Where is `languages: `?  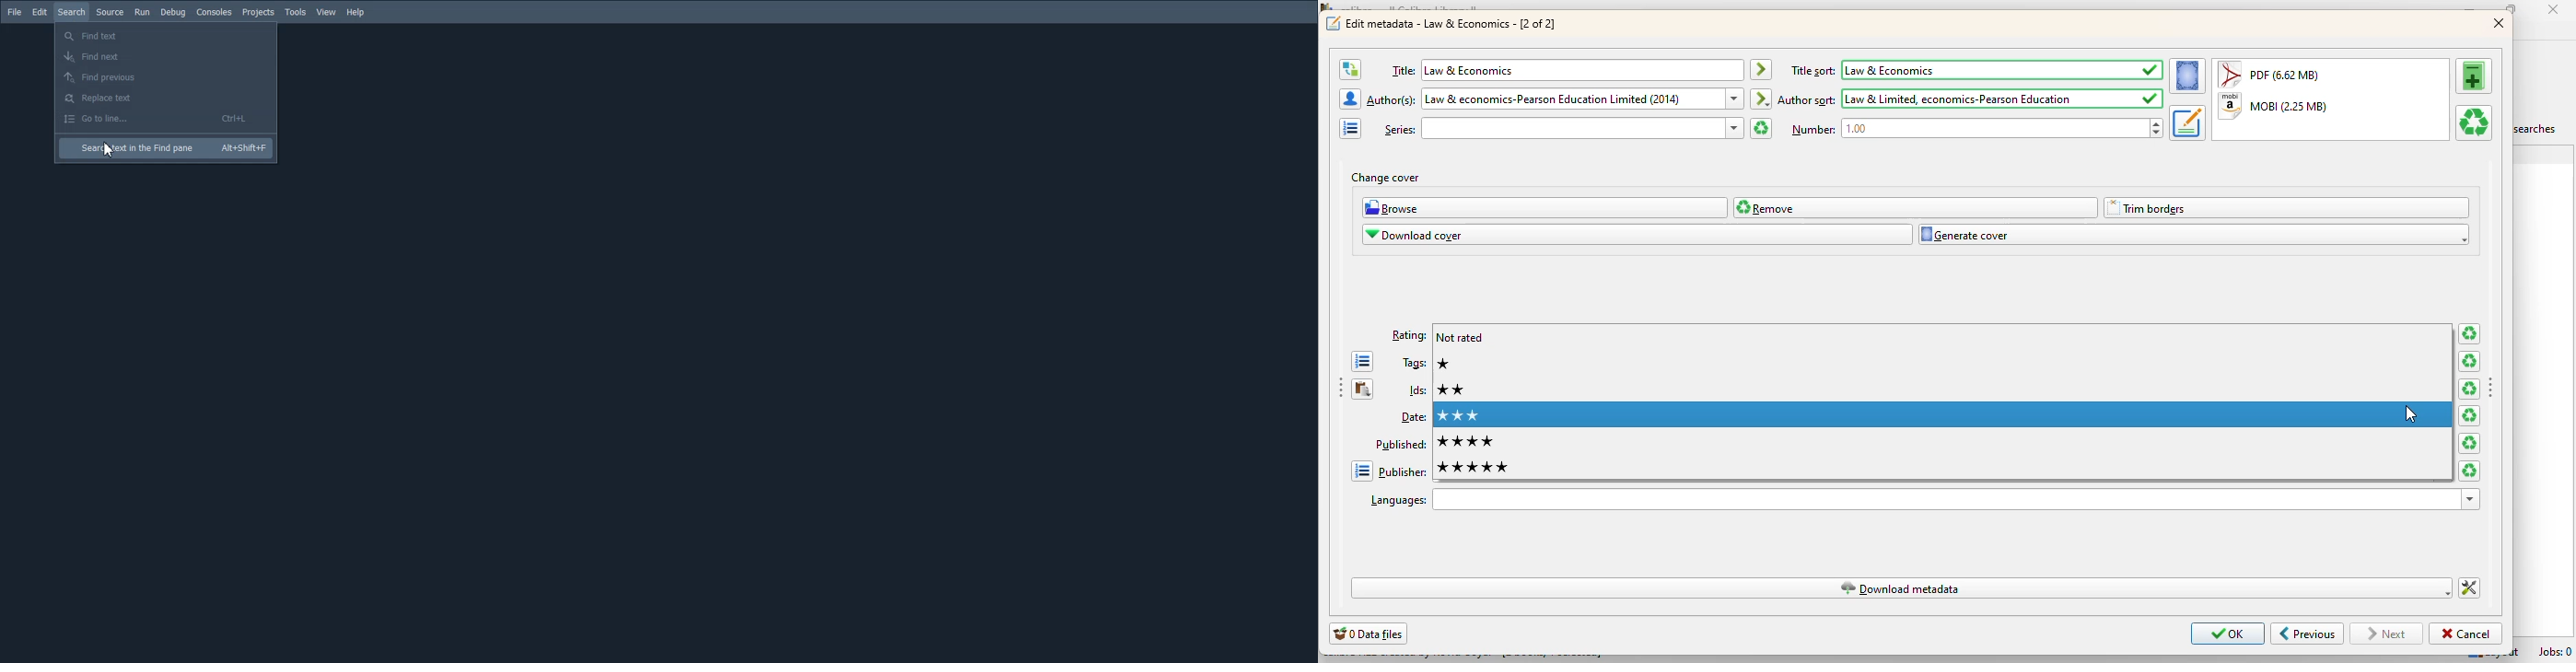
languages:  is located at coordinates (1923, 499).